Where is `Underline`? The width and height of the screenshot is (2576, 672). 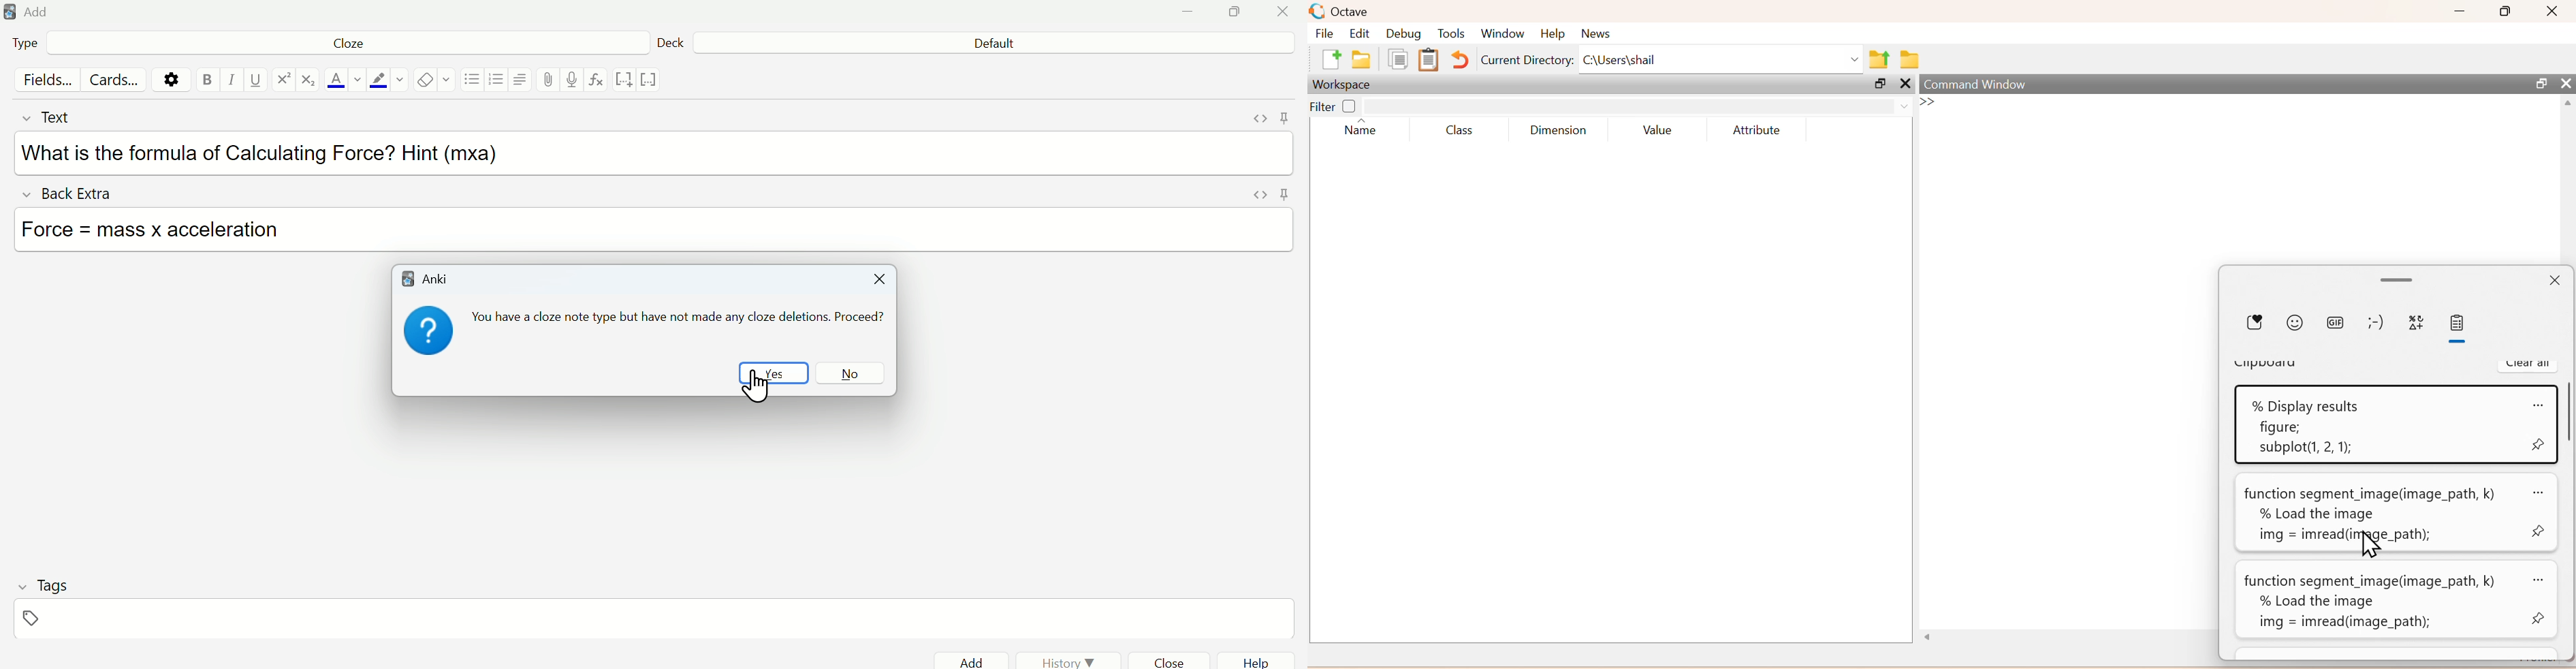 Underline is located at coordinates (255, 81).